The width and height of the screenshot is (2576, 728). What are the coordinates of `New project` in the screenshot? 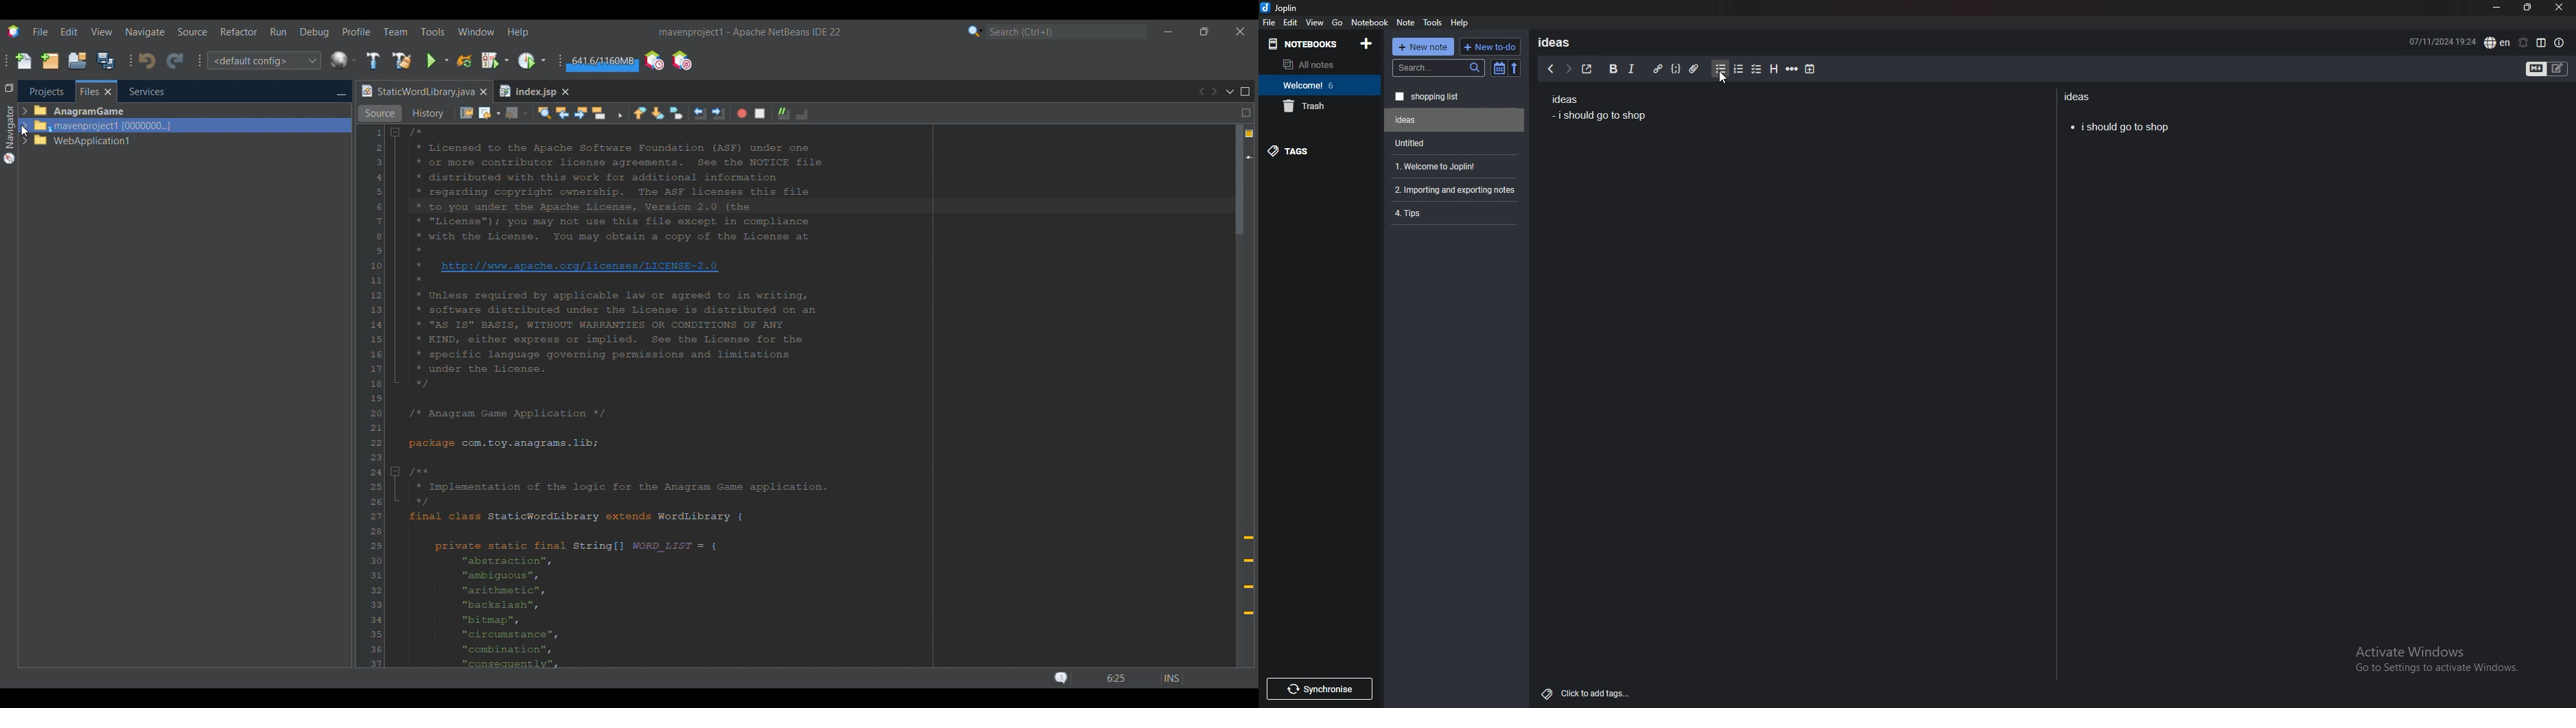 It's located at (50, 60).